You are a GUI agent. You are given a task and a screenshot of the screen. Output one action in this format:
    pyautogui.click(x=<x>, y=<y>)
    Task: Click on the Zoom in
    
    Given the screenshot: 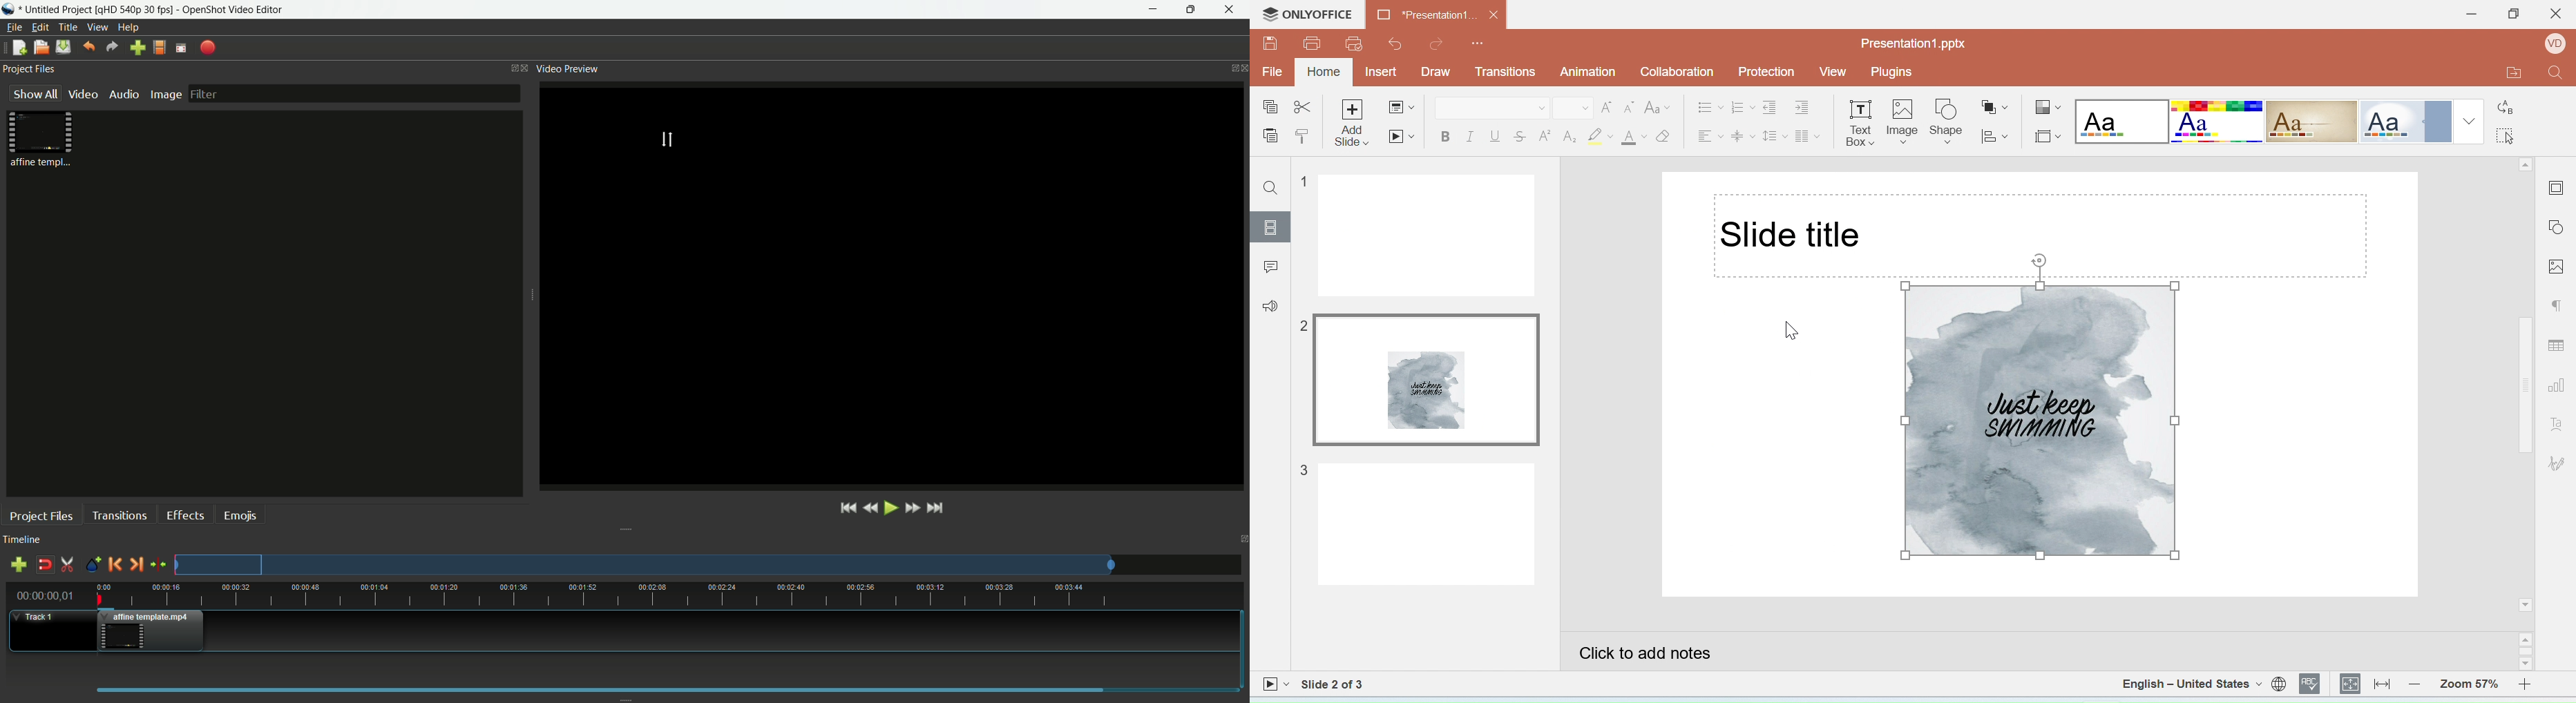 What is the action you would take?
    pyautogui.click(x=2530, y=683)
    